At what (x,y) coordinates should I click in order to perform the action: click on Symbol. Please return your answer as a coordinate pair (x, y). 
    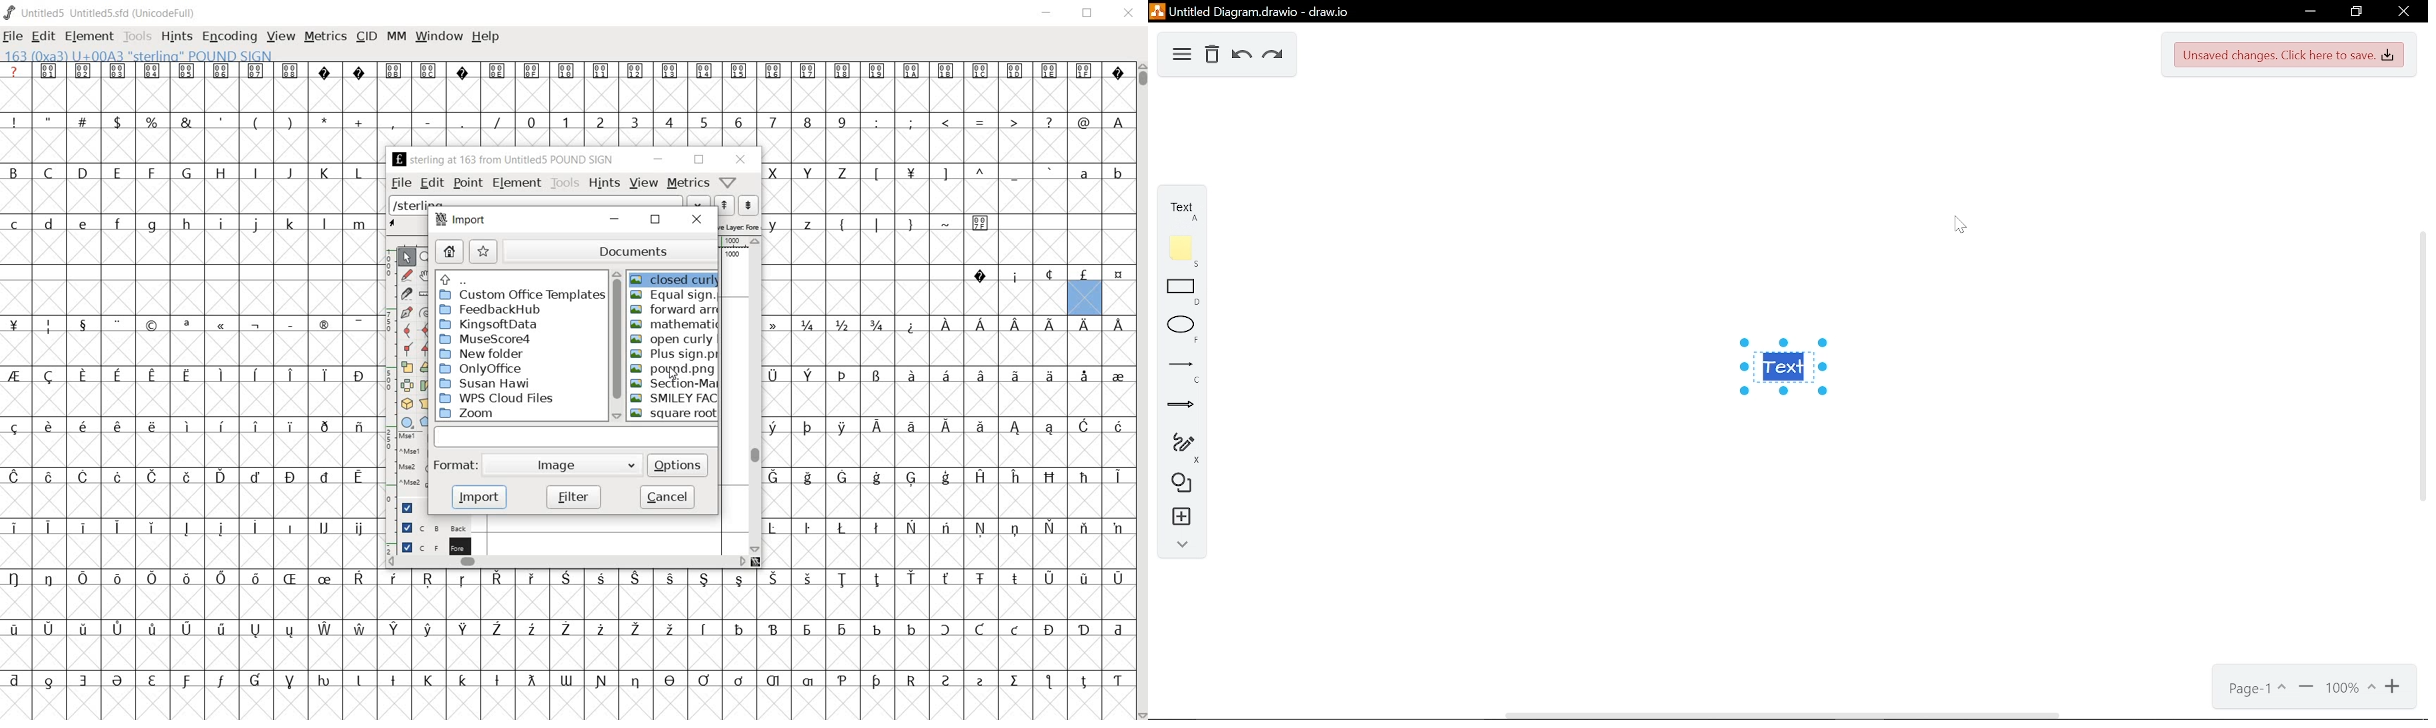
    Looking at the image, I should click on (914, 72).